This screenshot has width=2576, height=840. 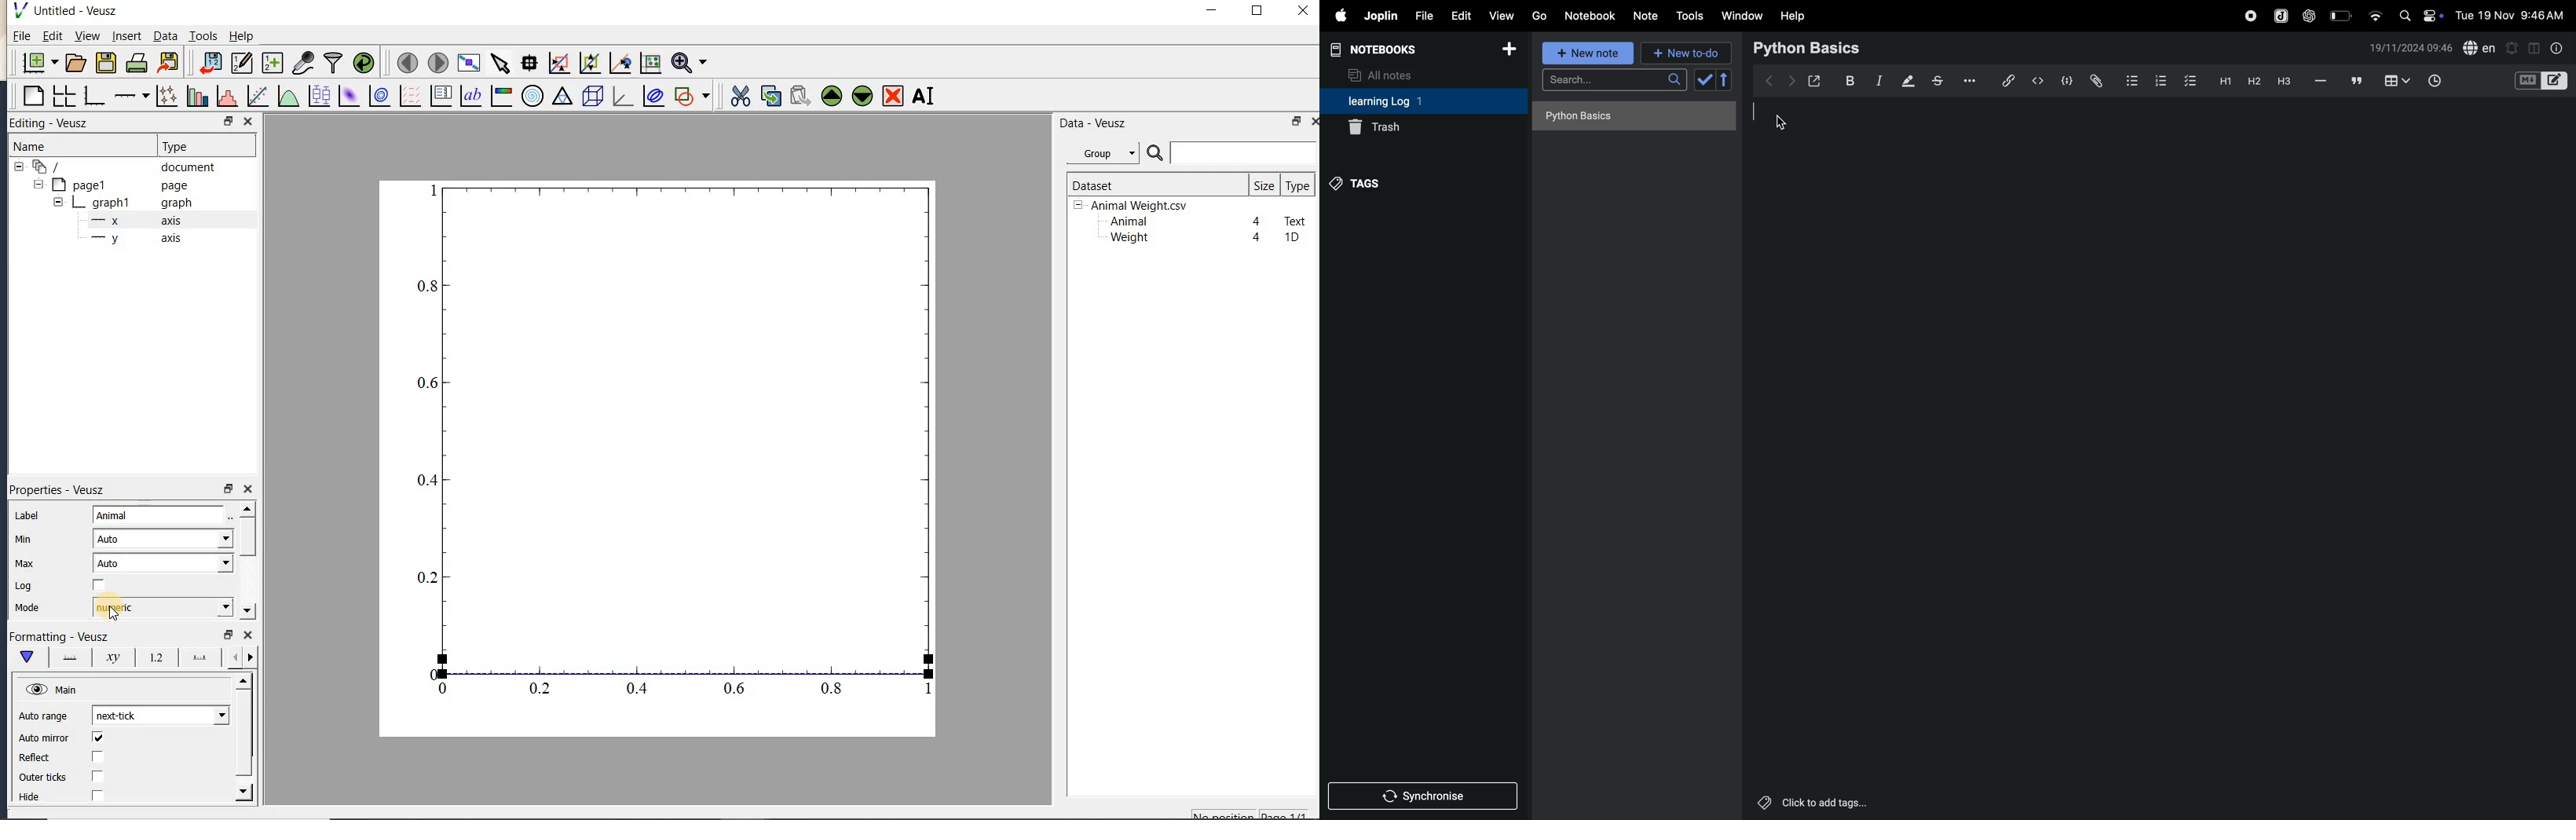 What do you see at coordinates (1647, 16) in the screenshot?
I see `notes` at bounding box center [1647, 16].